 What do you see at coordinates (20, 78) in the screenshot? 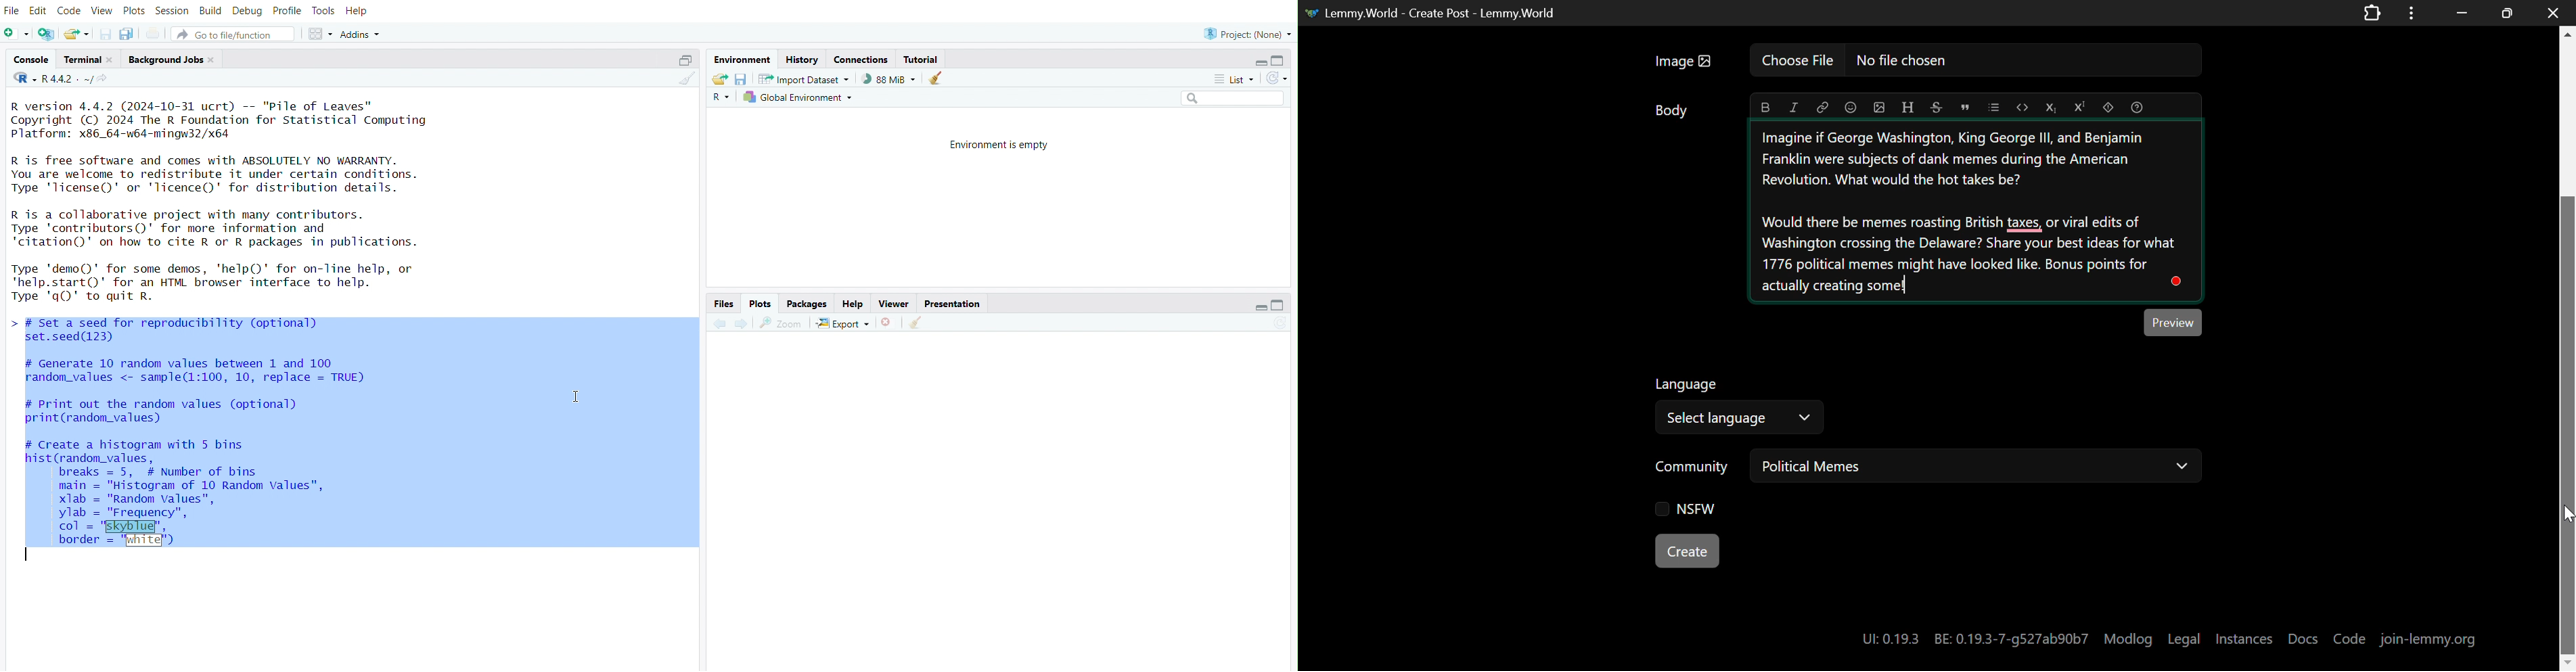
I see `language change` at bounding box center [20, 78].